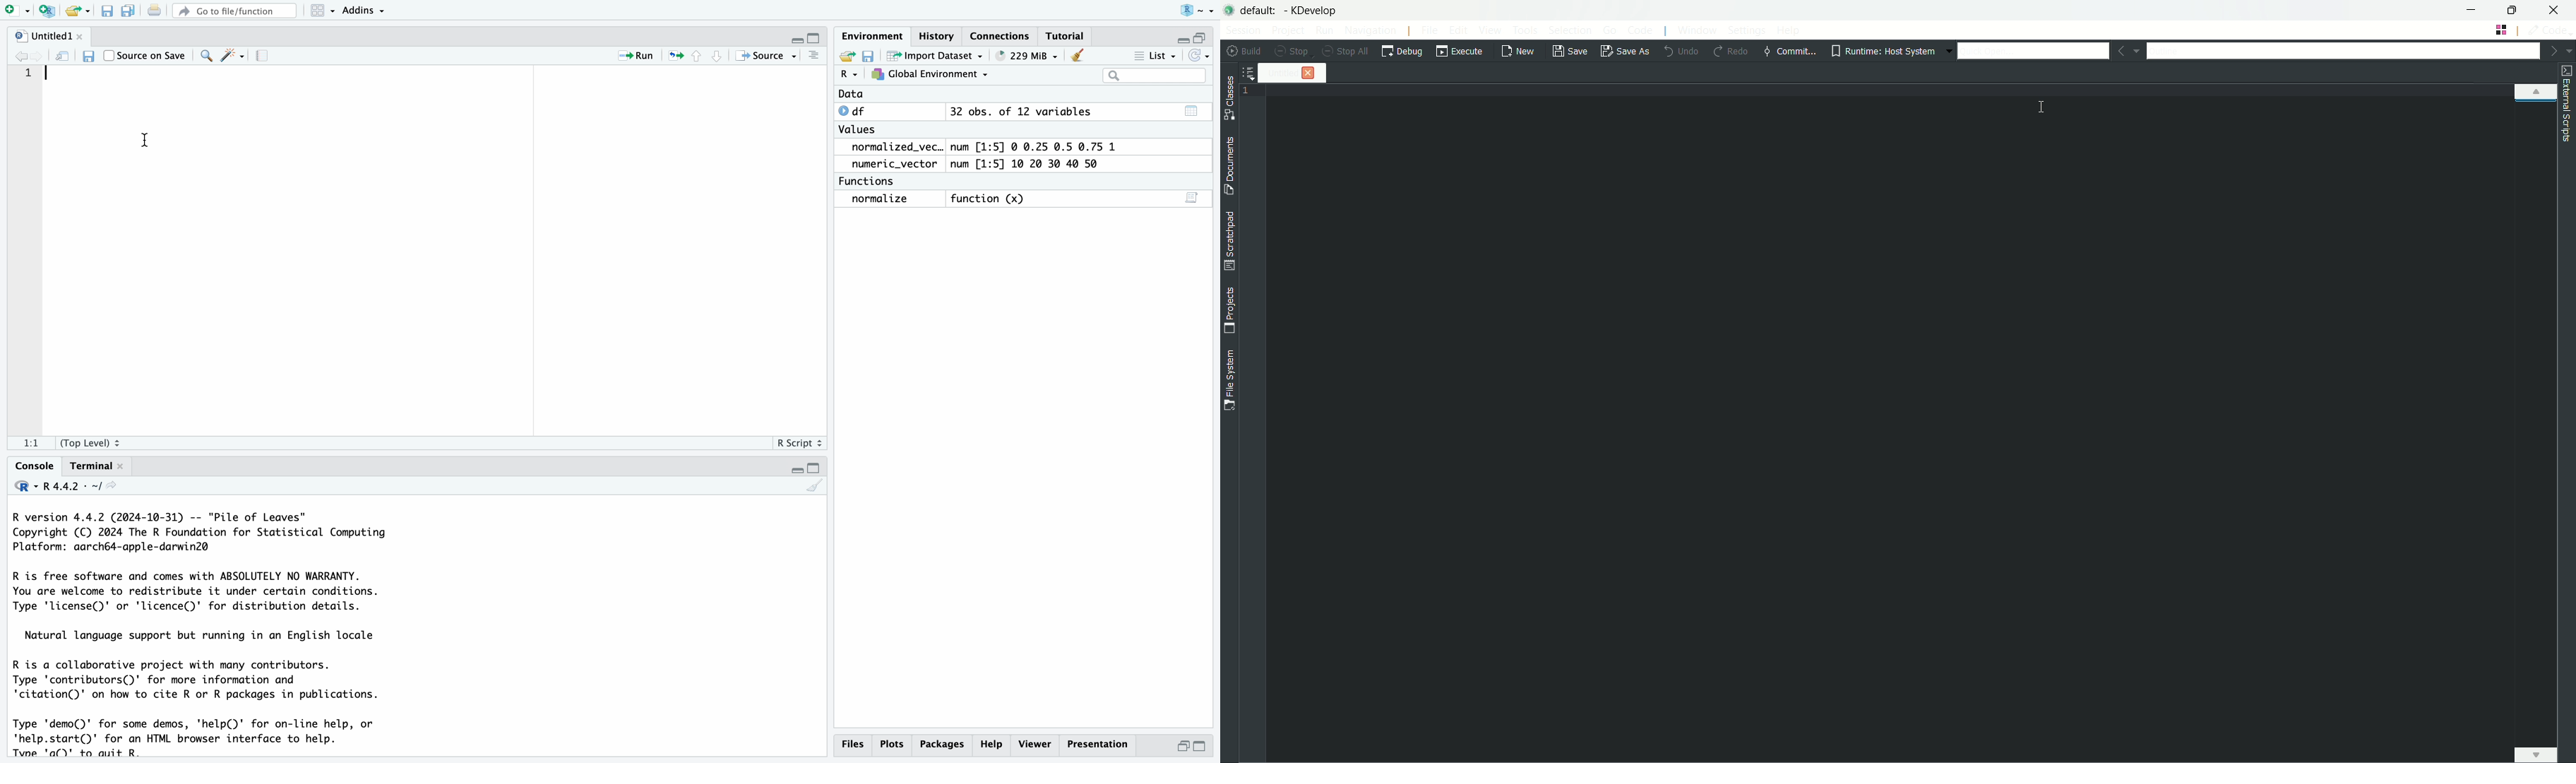 The height and width of the screenshot is (784, 2576). Describe the element at coordinates (719, 58) in the screenshot. I see `next section` at that location.